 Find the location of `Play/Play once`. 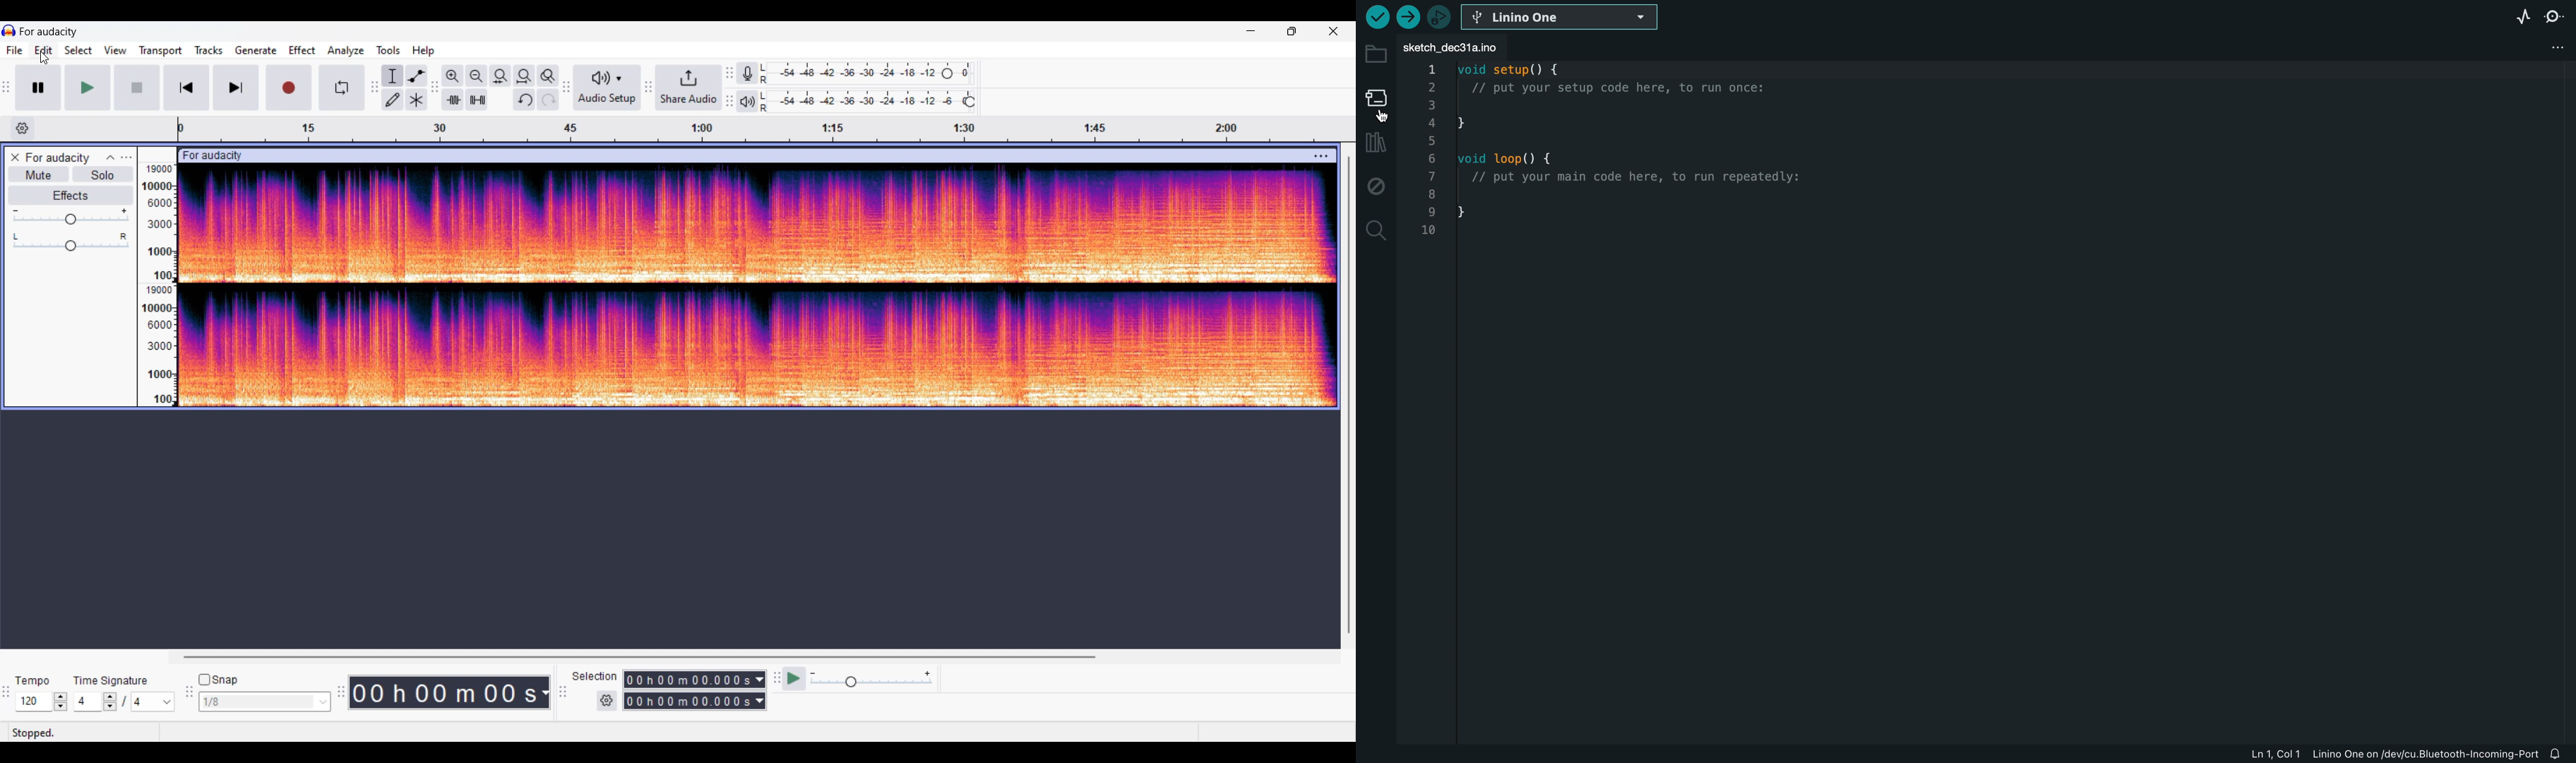

Play/Play once is located at coordinates (88, 88).